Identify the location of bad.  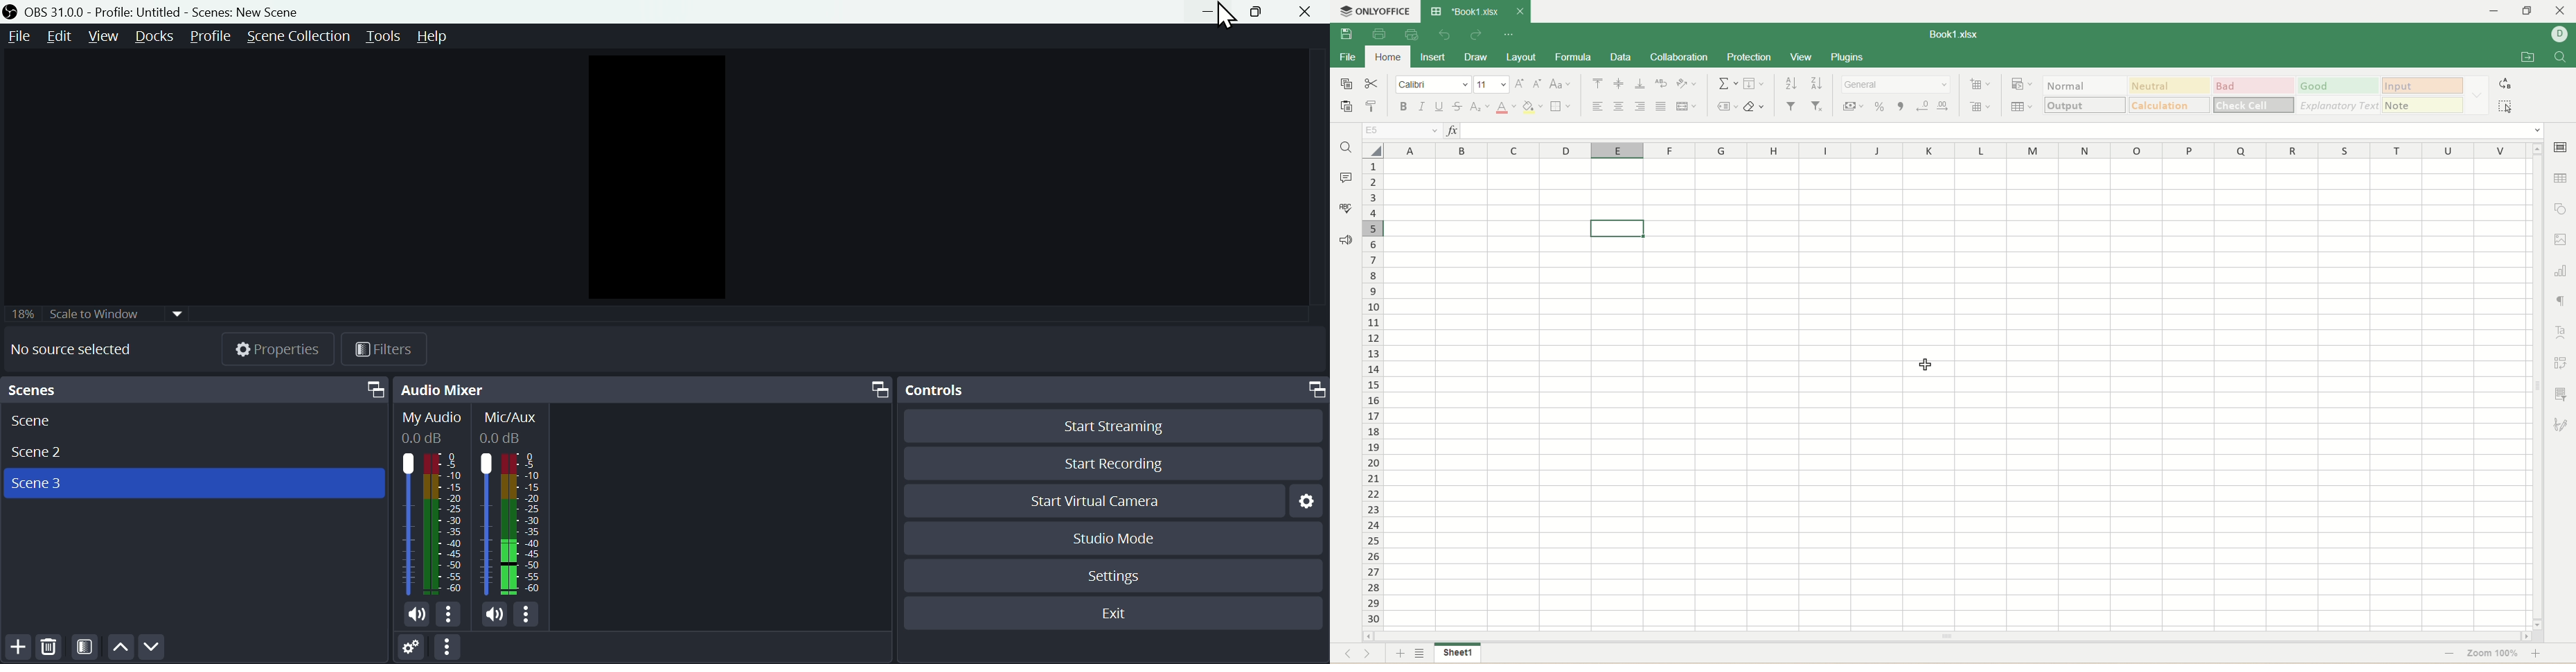
(2254, 86).